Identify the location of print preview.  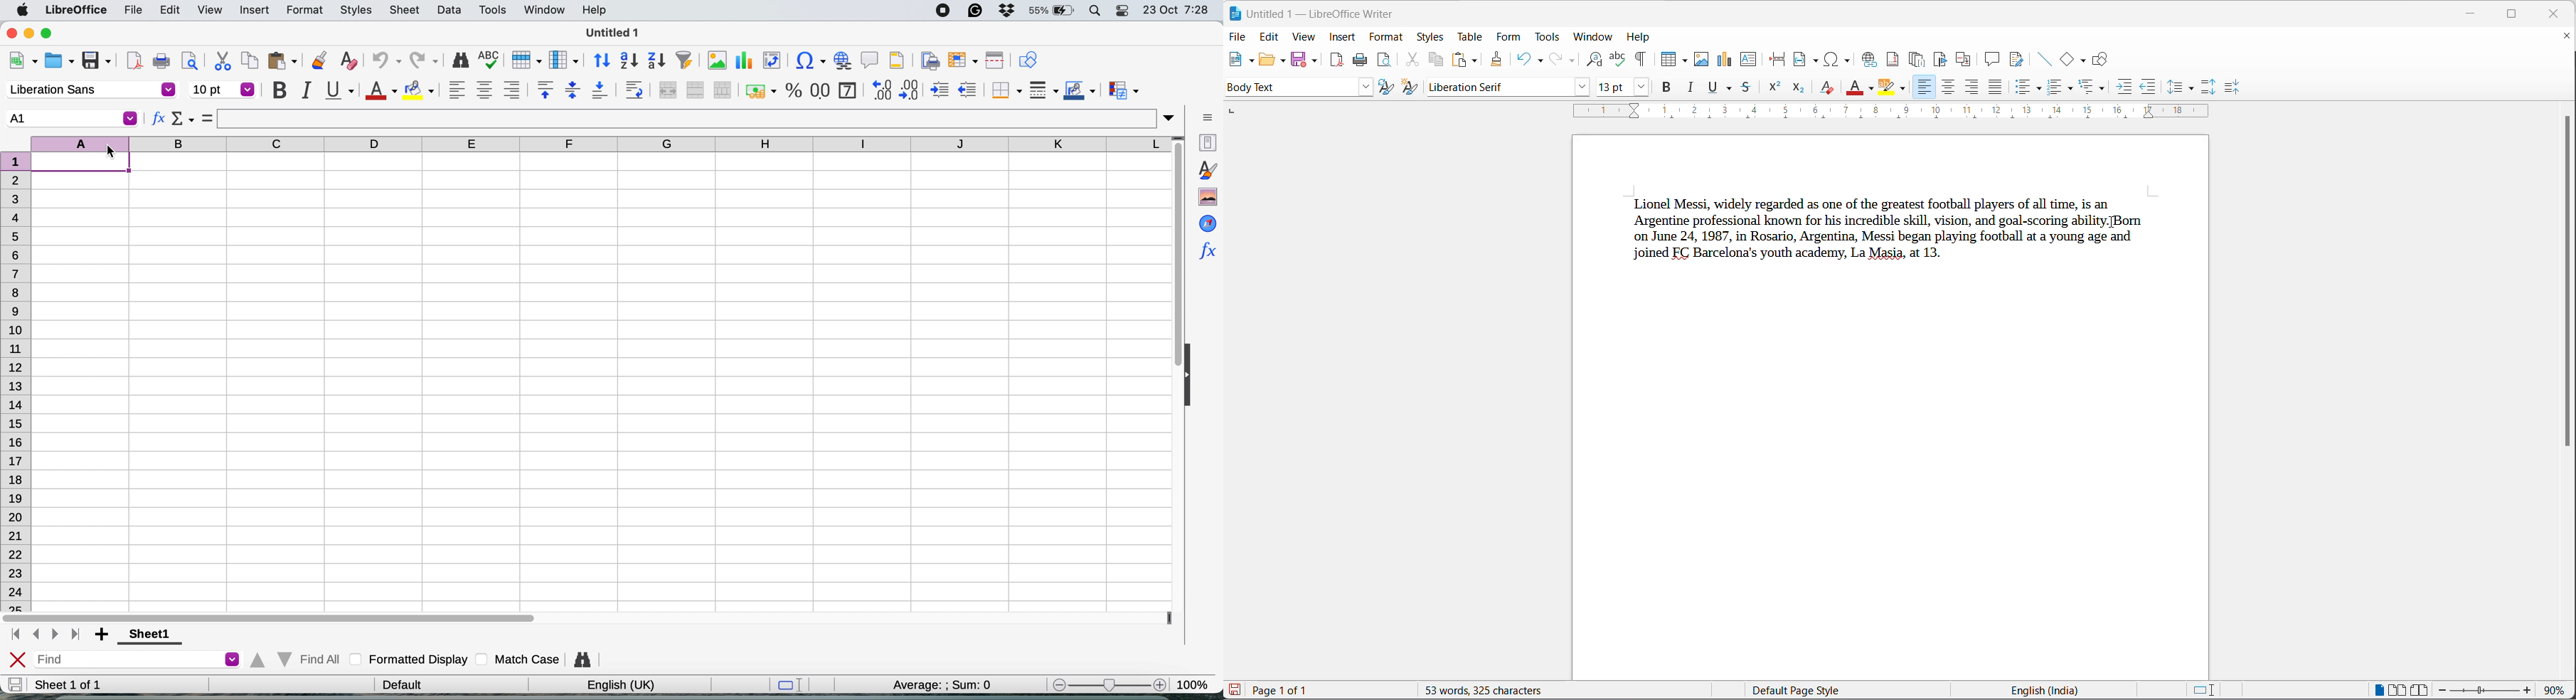
(1385, 61).